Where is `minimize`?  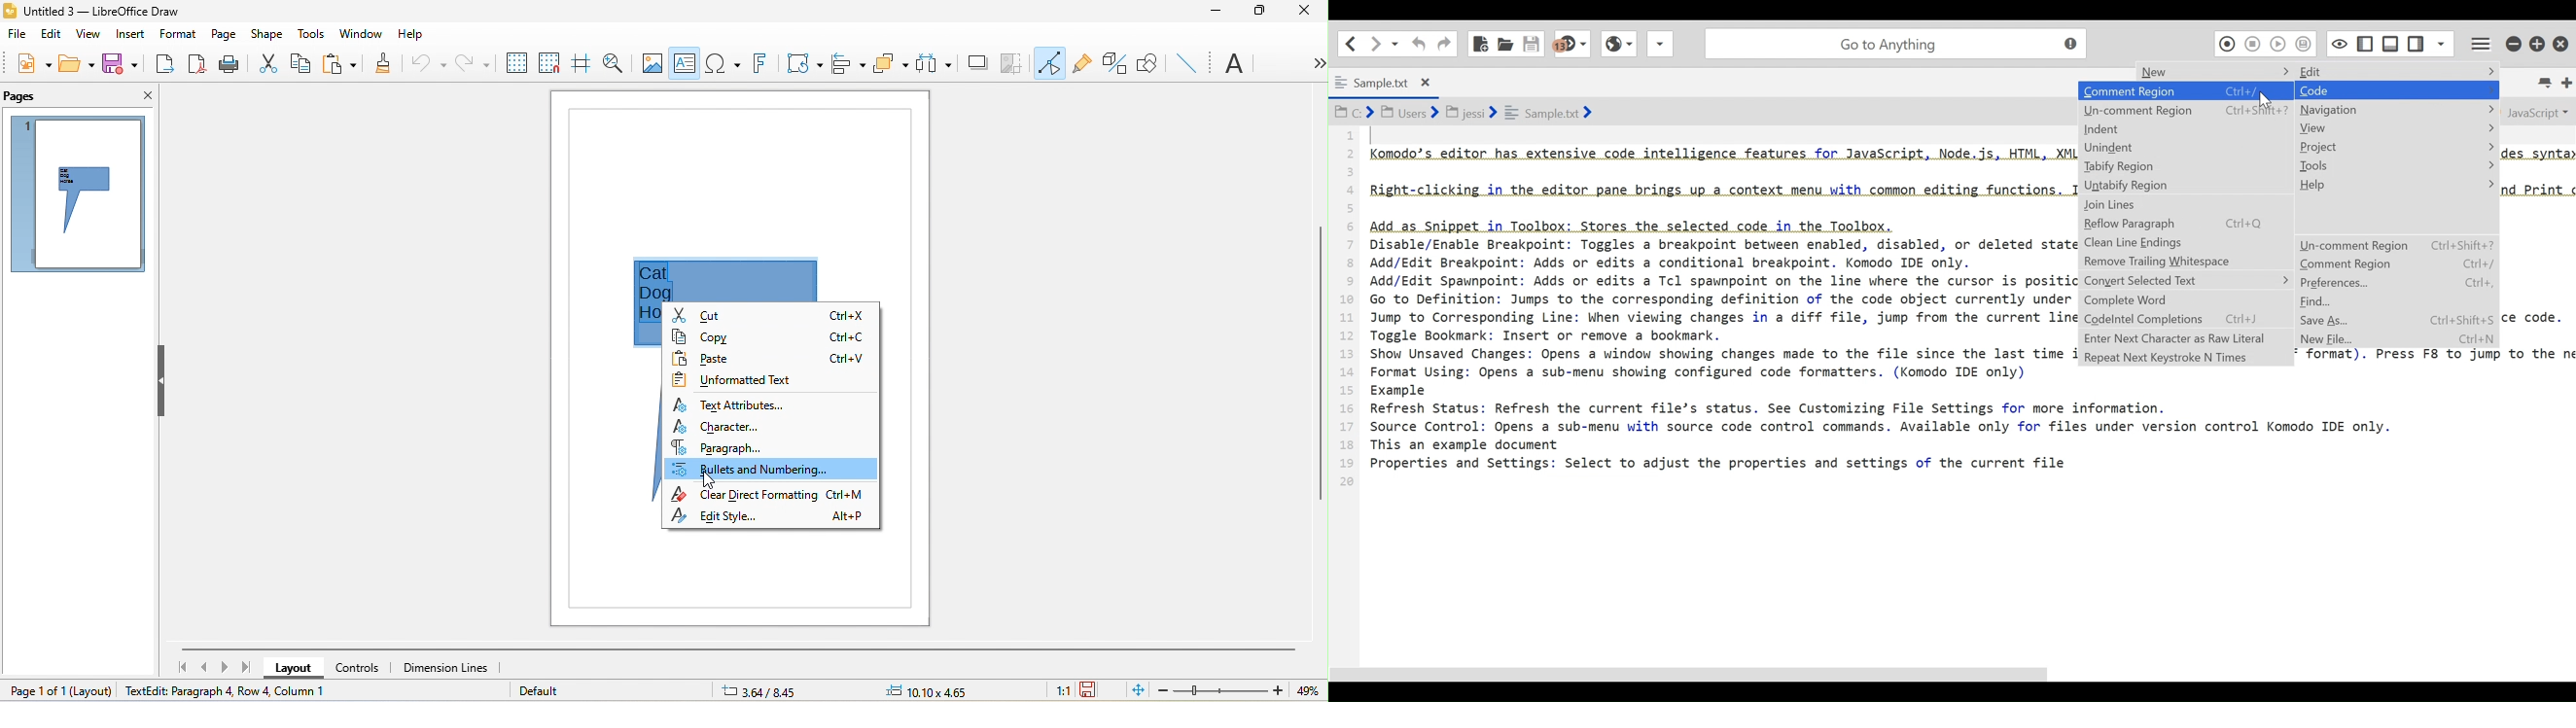 minimize is located at coordinates (1216, 12).